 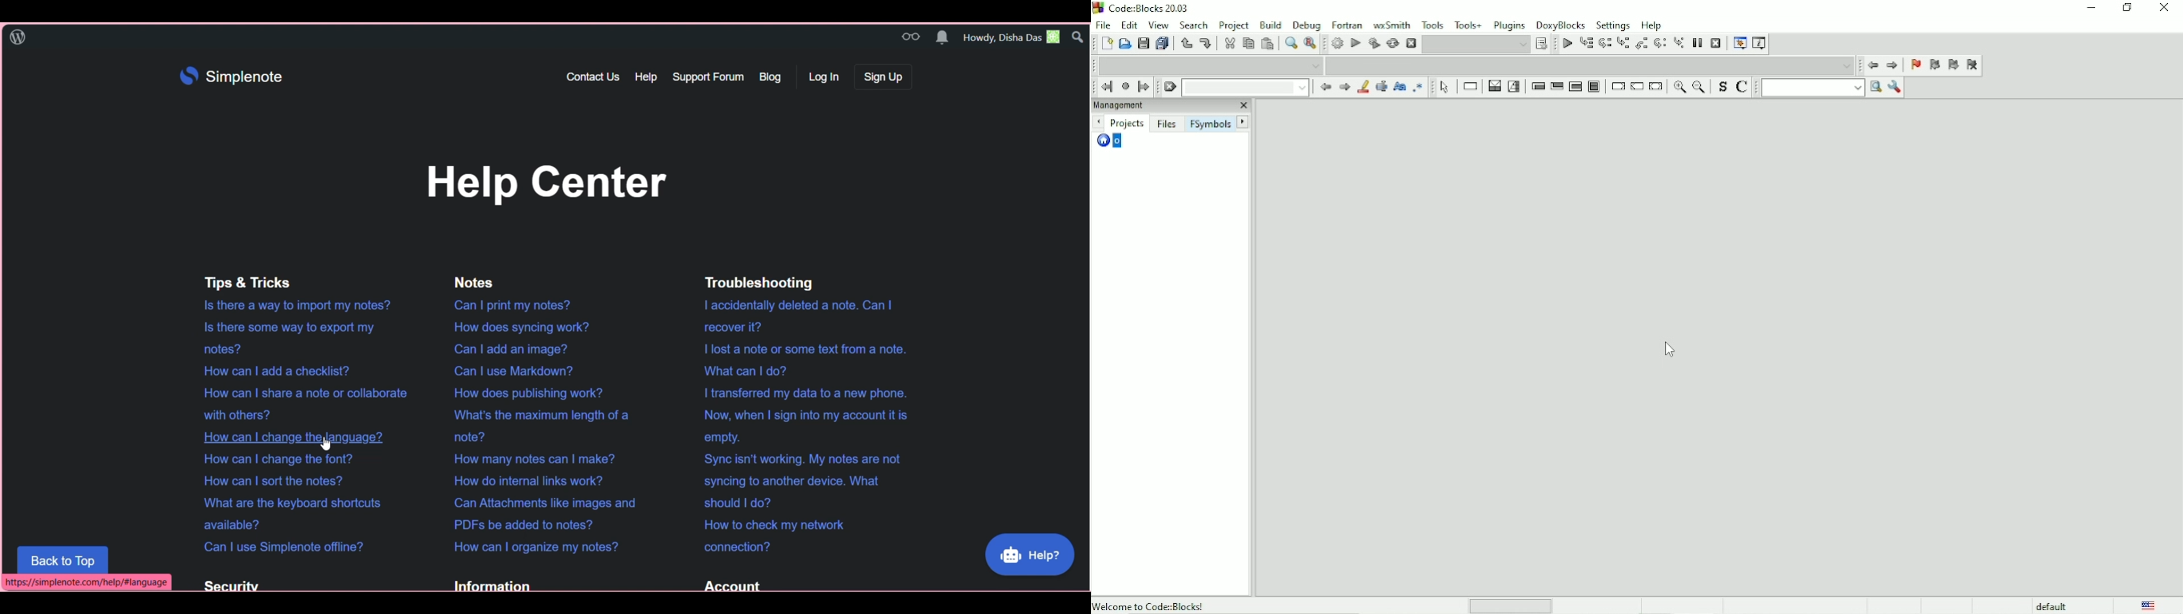 What do you see at coordinates (756, 283) in the screenshot?
I see `Troubleshooting` at bounding box center [756, 283].